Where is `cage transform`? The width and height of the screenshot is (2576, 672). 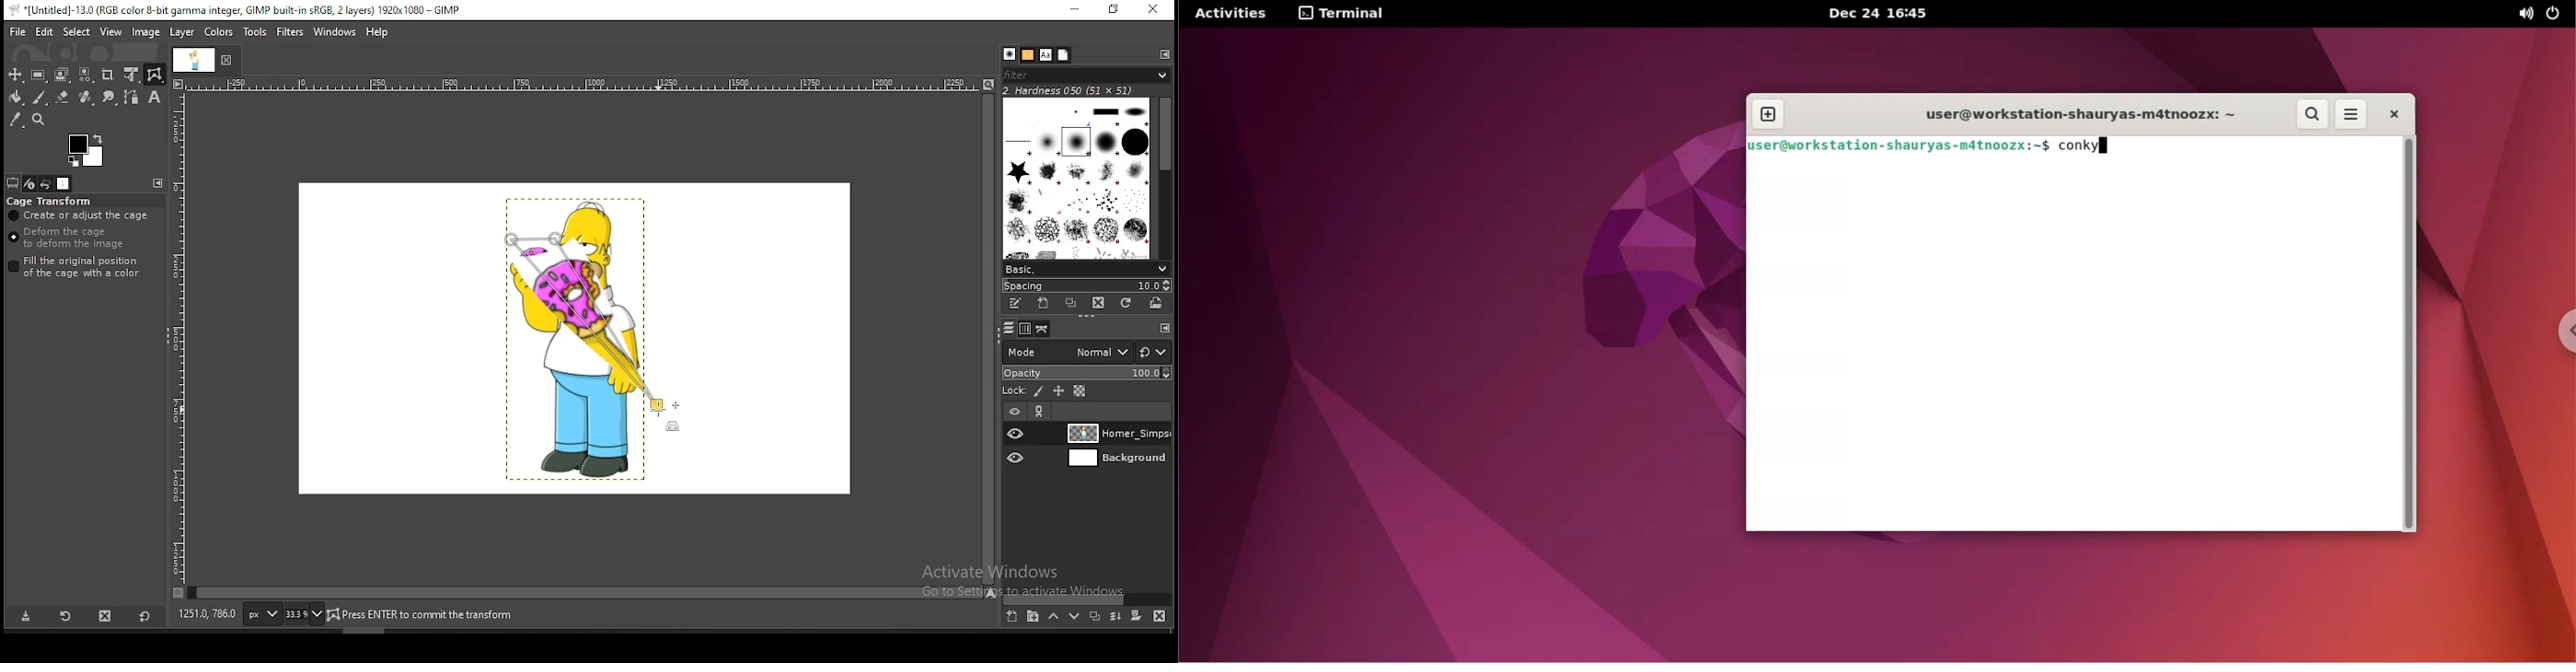
cage transform is located at coordinates (51, 201).